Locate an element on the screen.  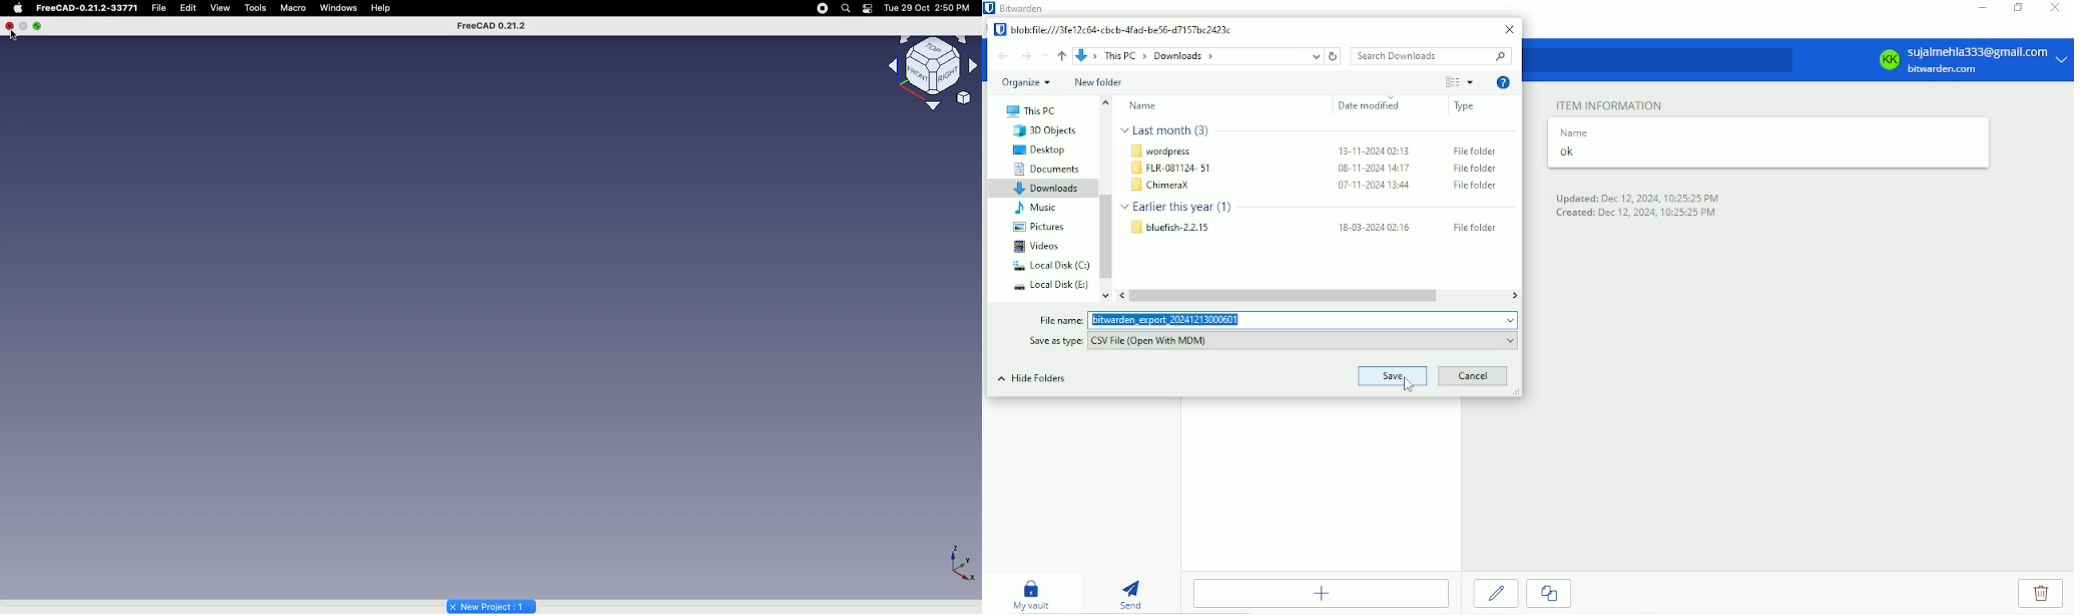
Save is located at coordinates (1393, 374).